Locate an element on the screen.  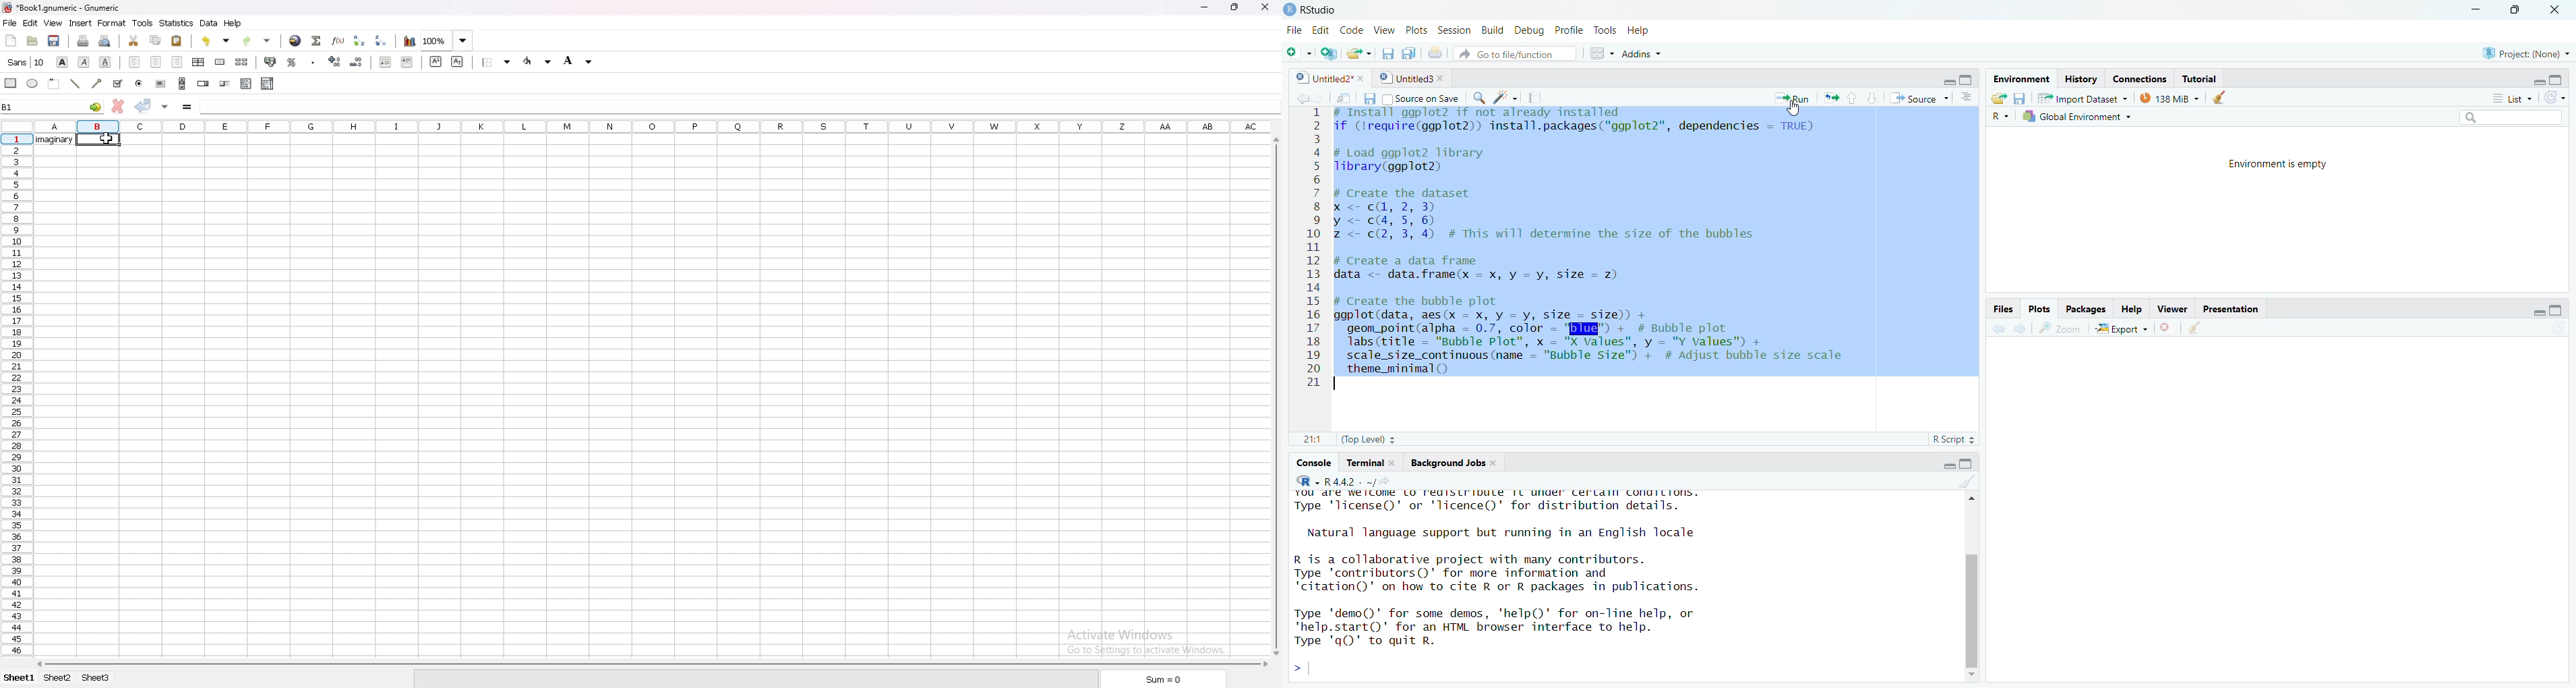
scrollbar is located at coordinates (1967, 585).